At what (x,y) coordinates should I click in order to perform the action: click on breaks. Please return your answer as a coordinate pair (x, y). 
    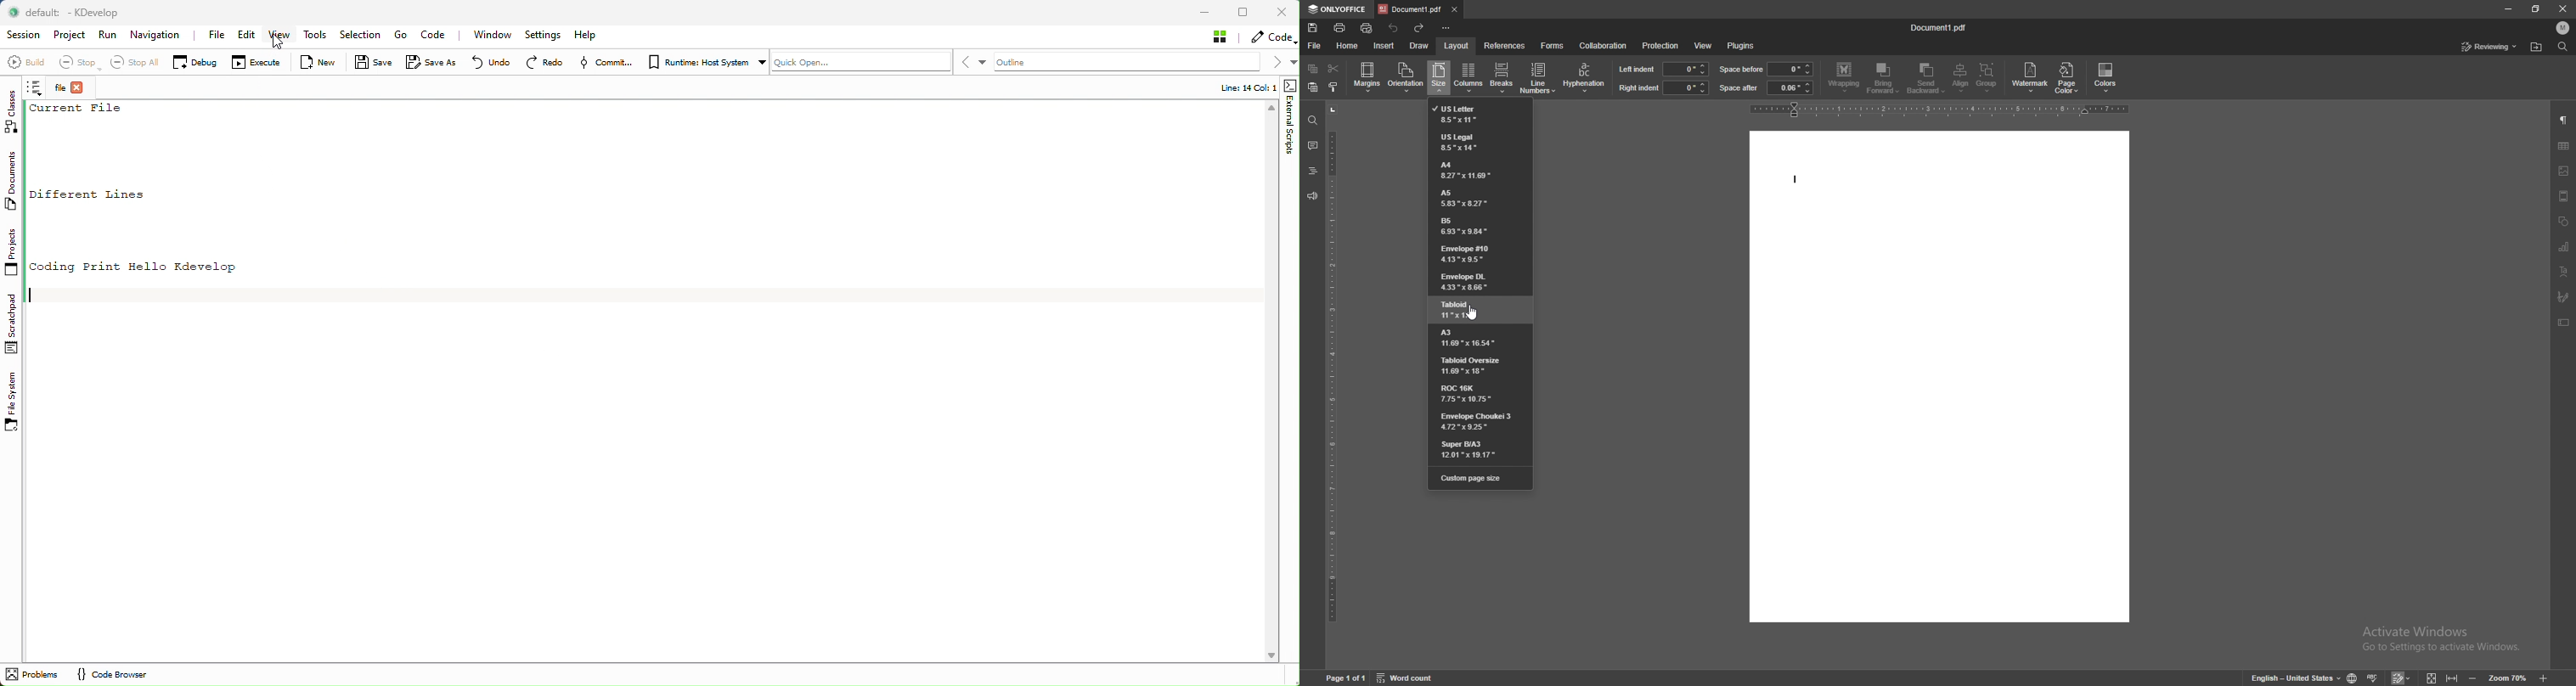
    Looking at the image, I should click on (1501, 74).